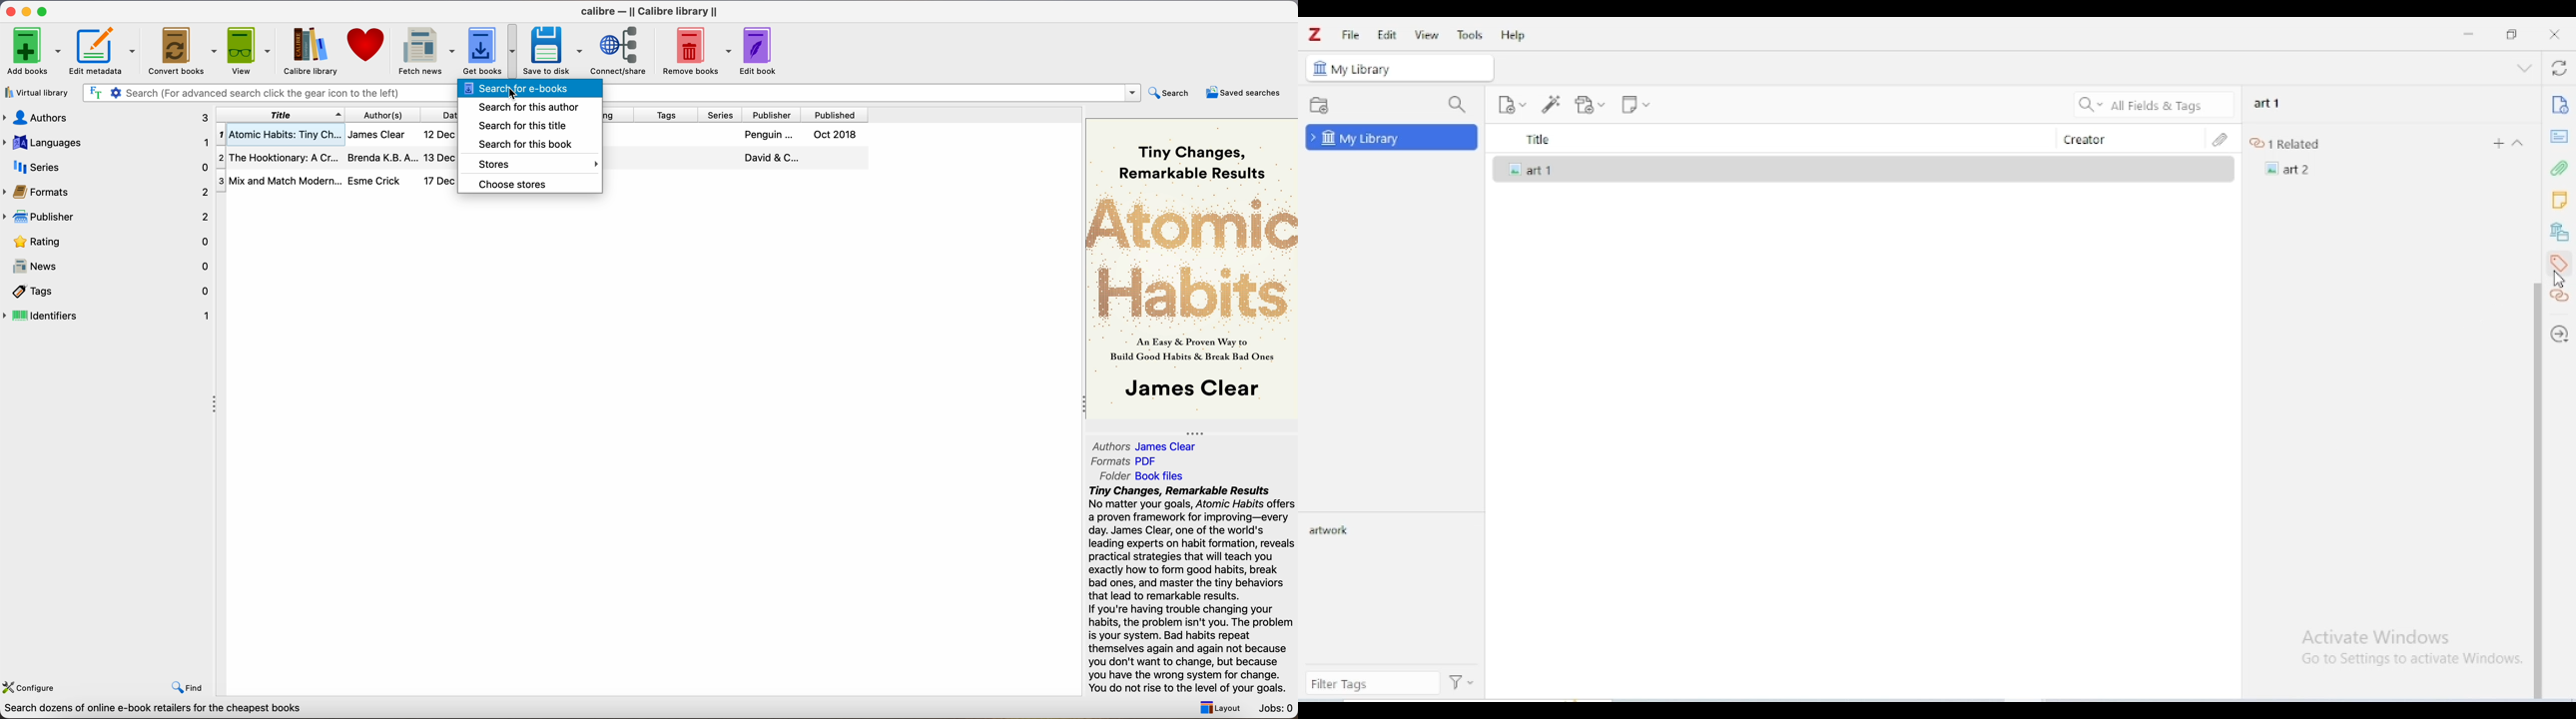  Describe the element at coordinates (281, 114) in the screenshot. I see `title` at that location.